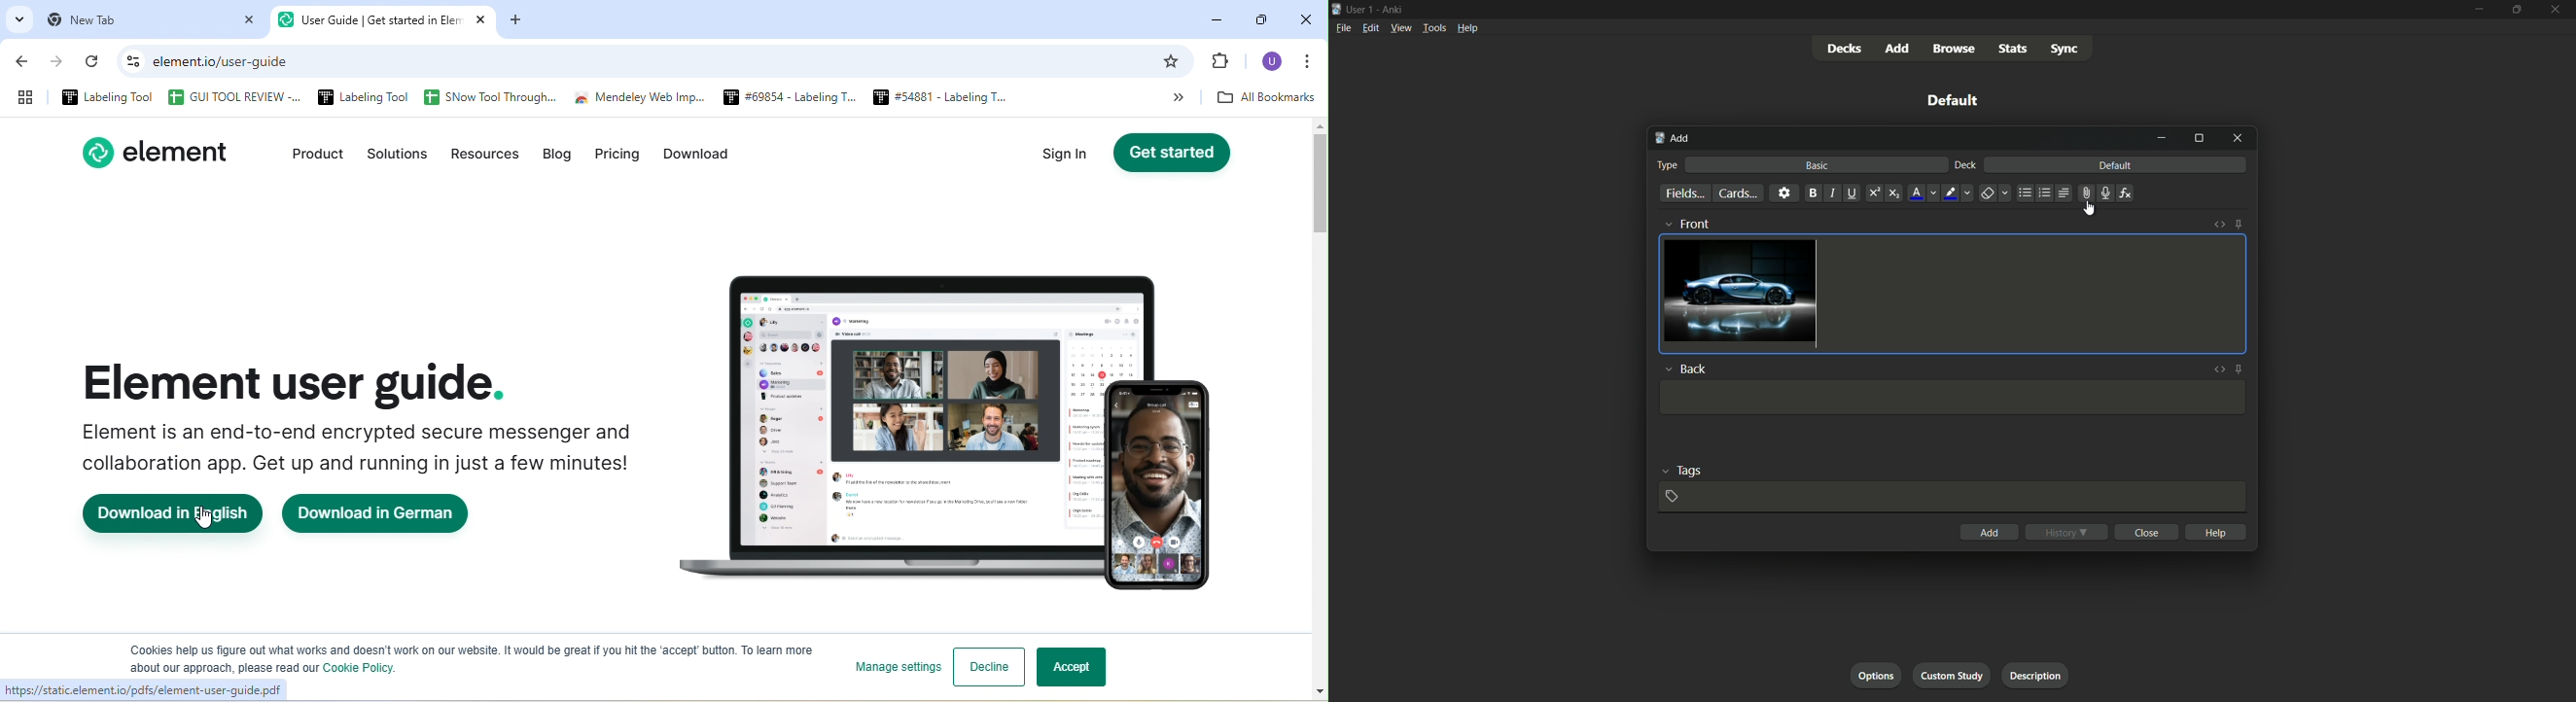  I want to click on maximize, so click(2517, 10).